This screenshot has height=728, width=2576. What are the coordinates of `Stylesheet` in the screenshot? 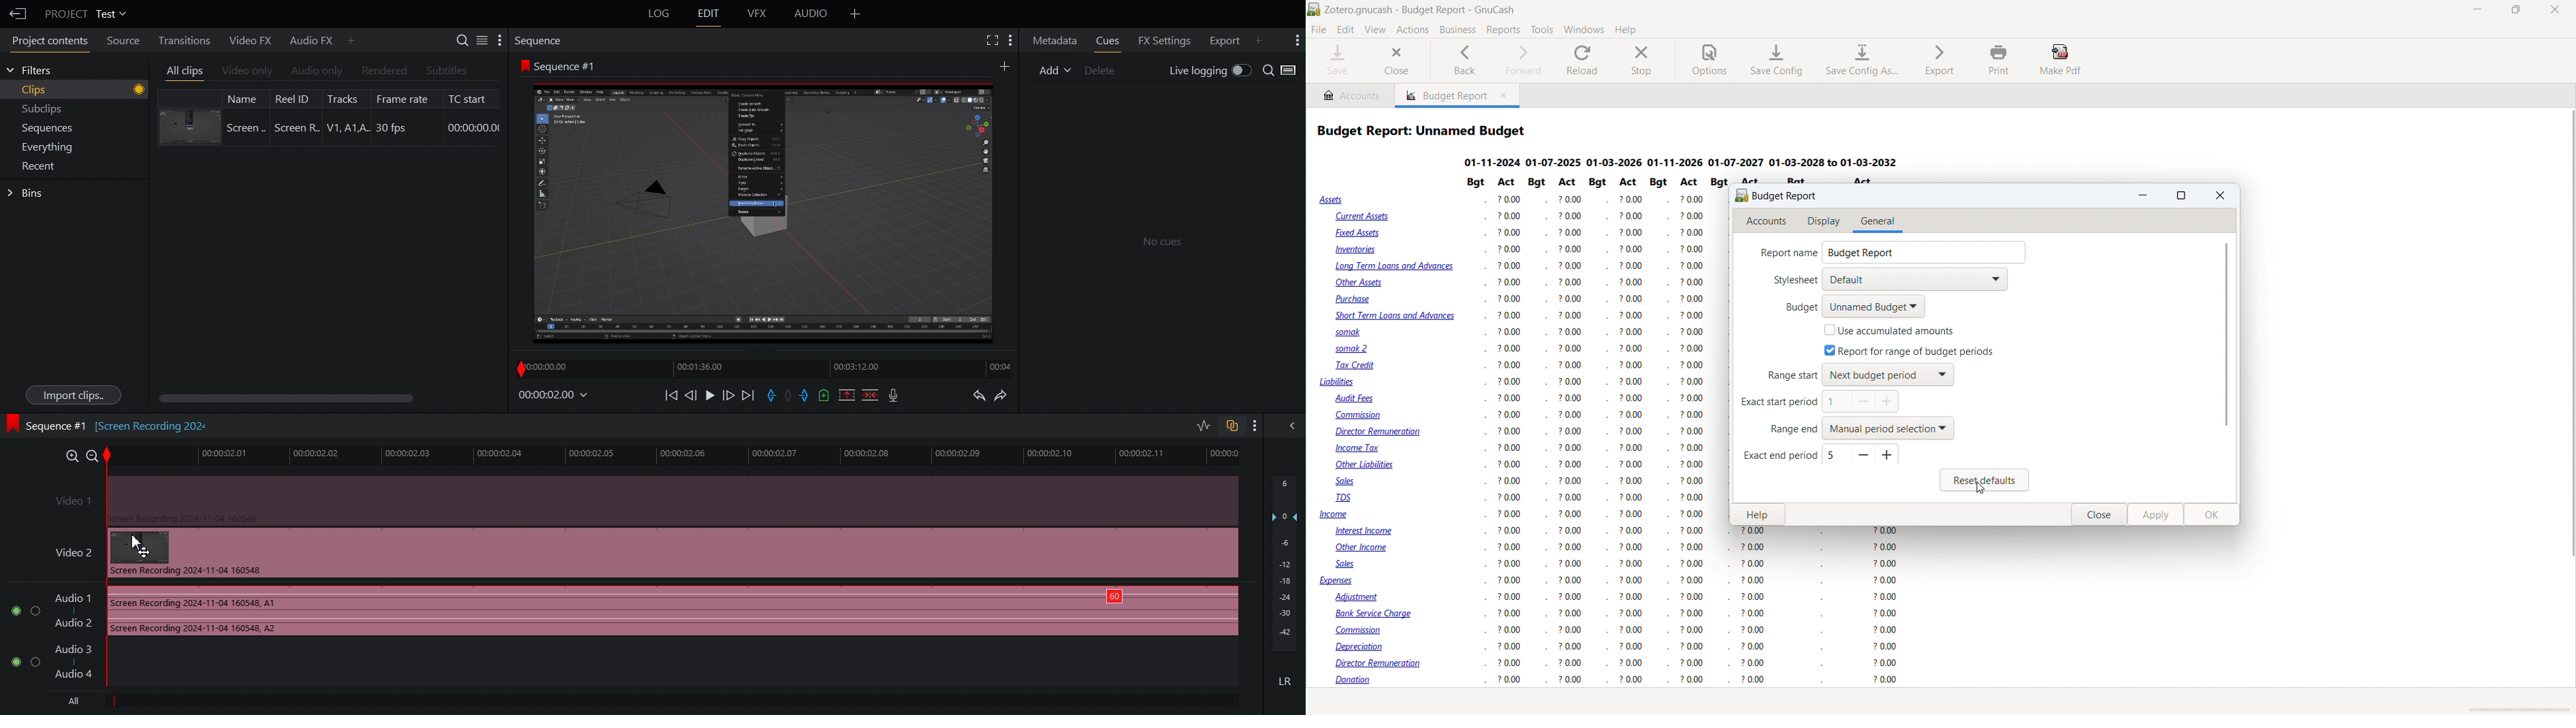 It's located at (1786, 281).